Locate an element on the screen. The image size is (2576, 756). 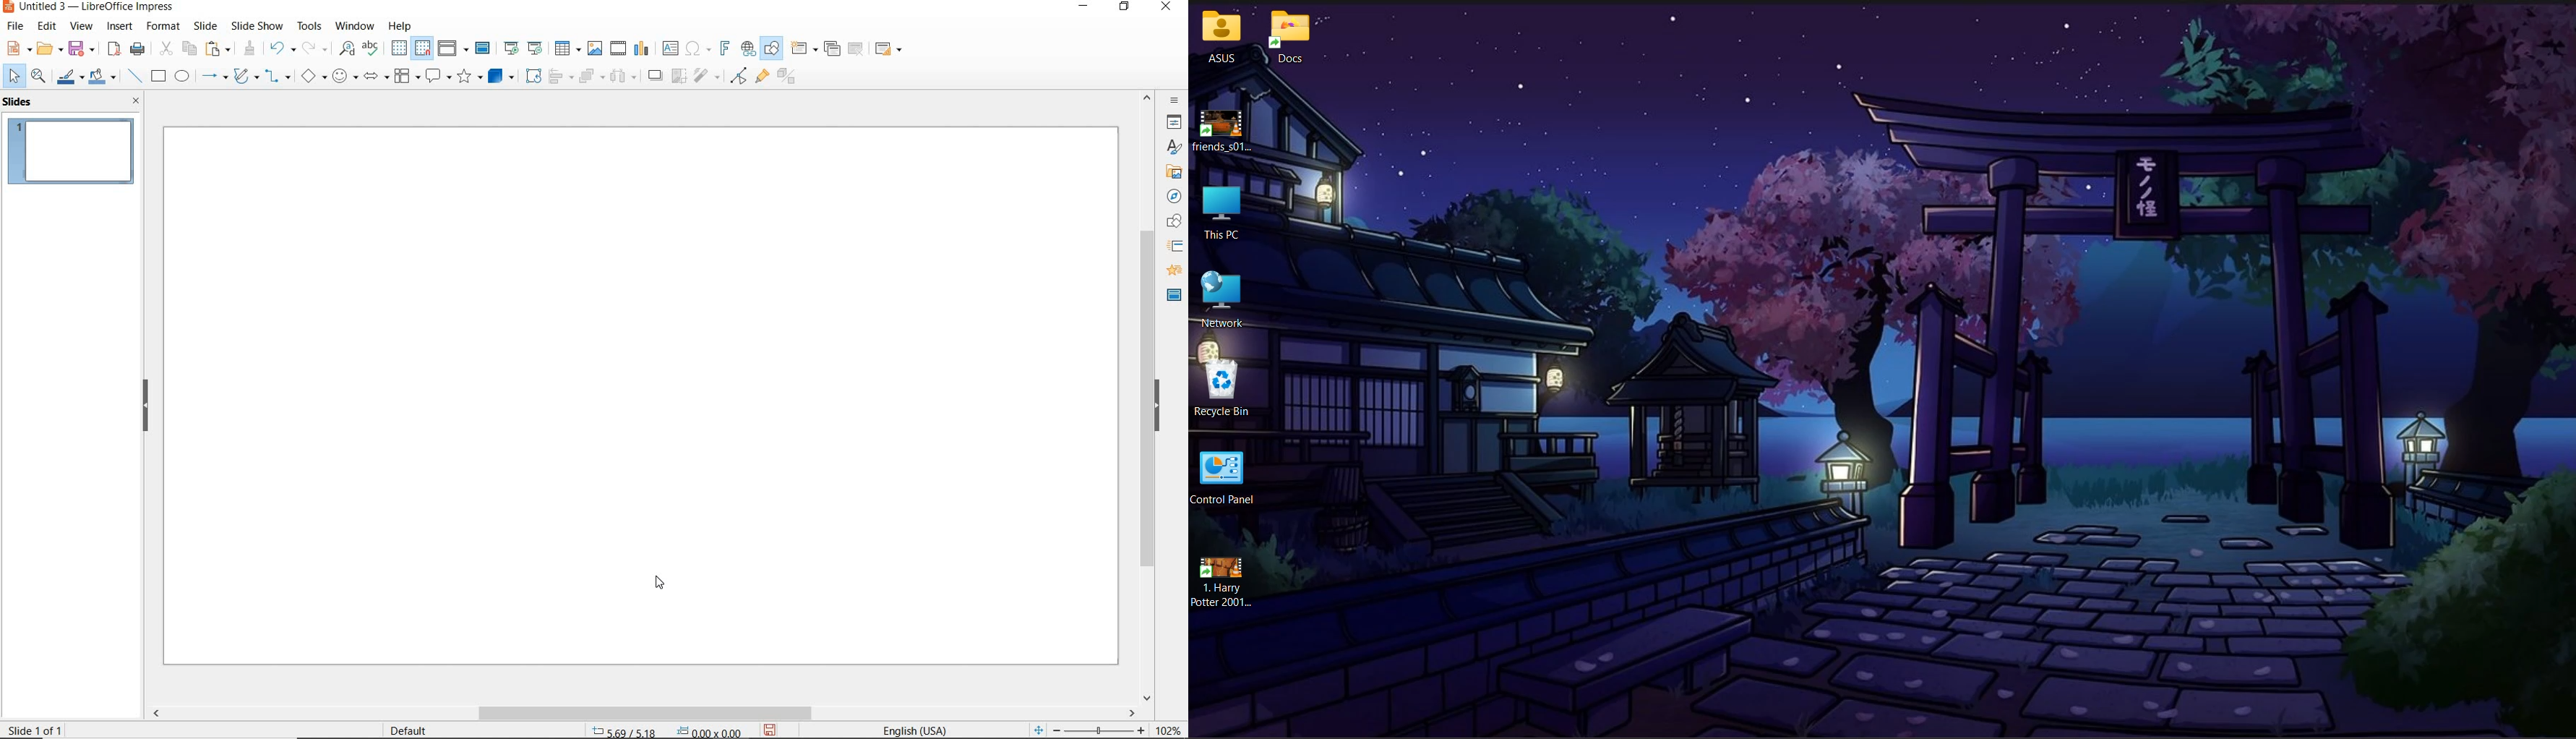
LINE COLOR is located at coordinates (68, 77).